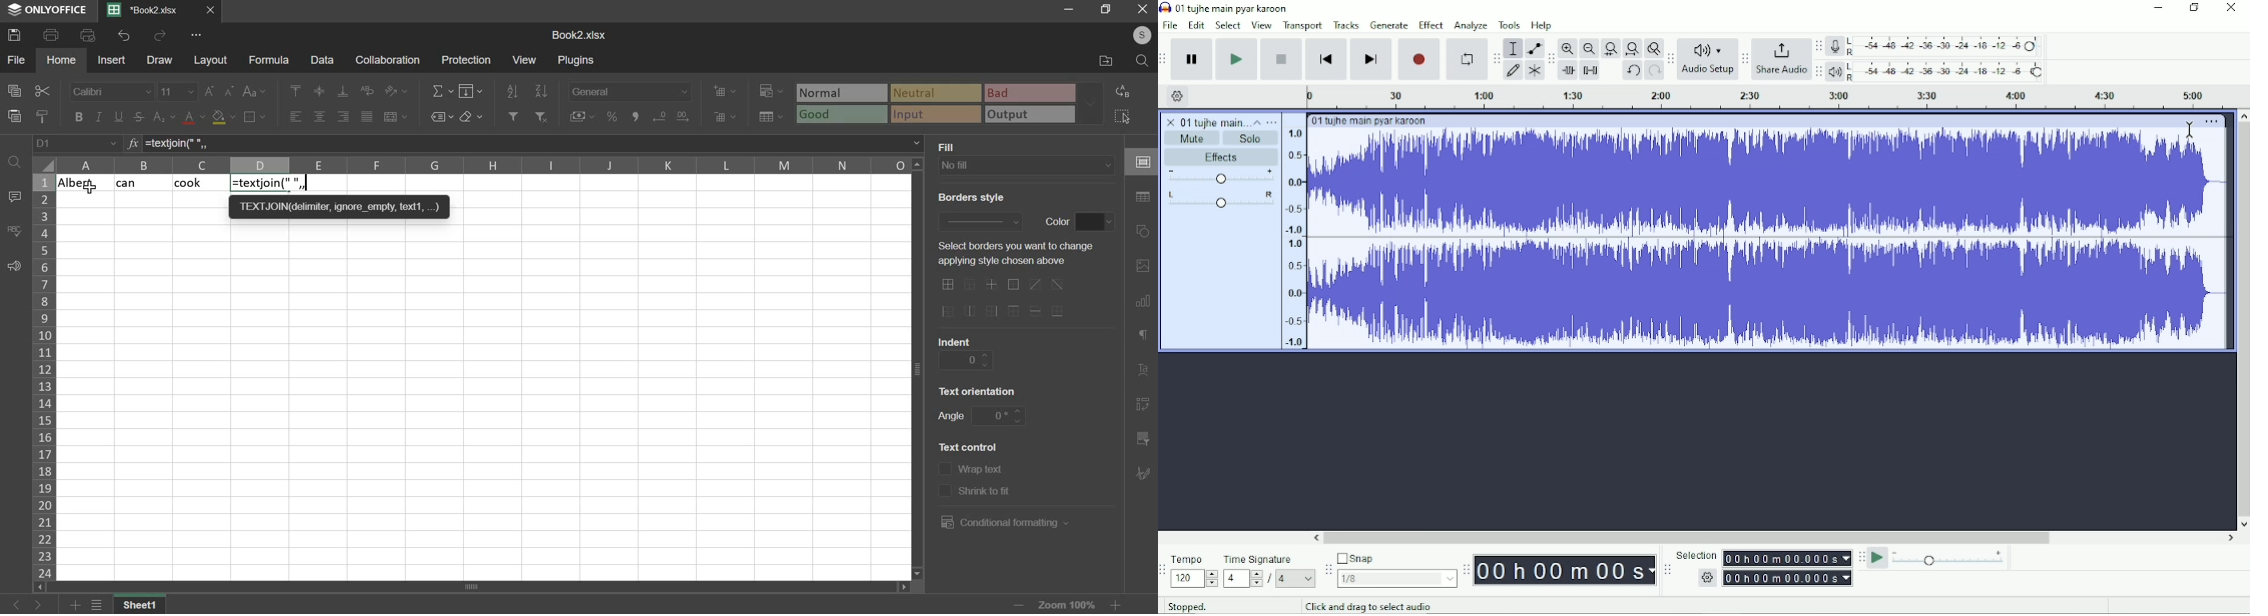 The width and height of the screenshot is (2268, 616). What do you see at coordinates (1534, 49) in the screenshot?
I see `Envelope tool` at bounding box center [1534, 49].